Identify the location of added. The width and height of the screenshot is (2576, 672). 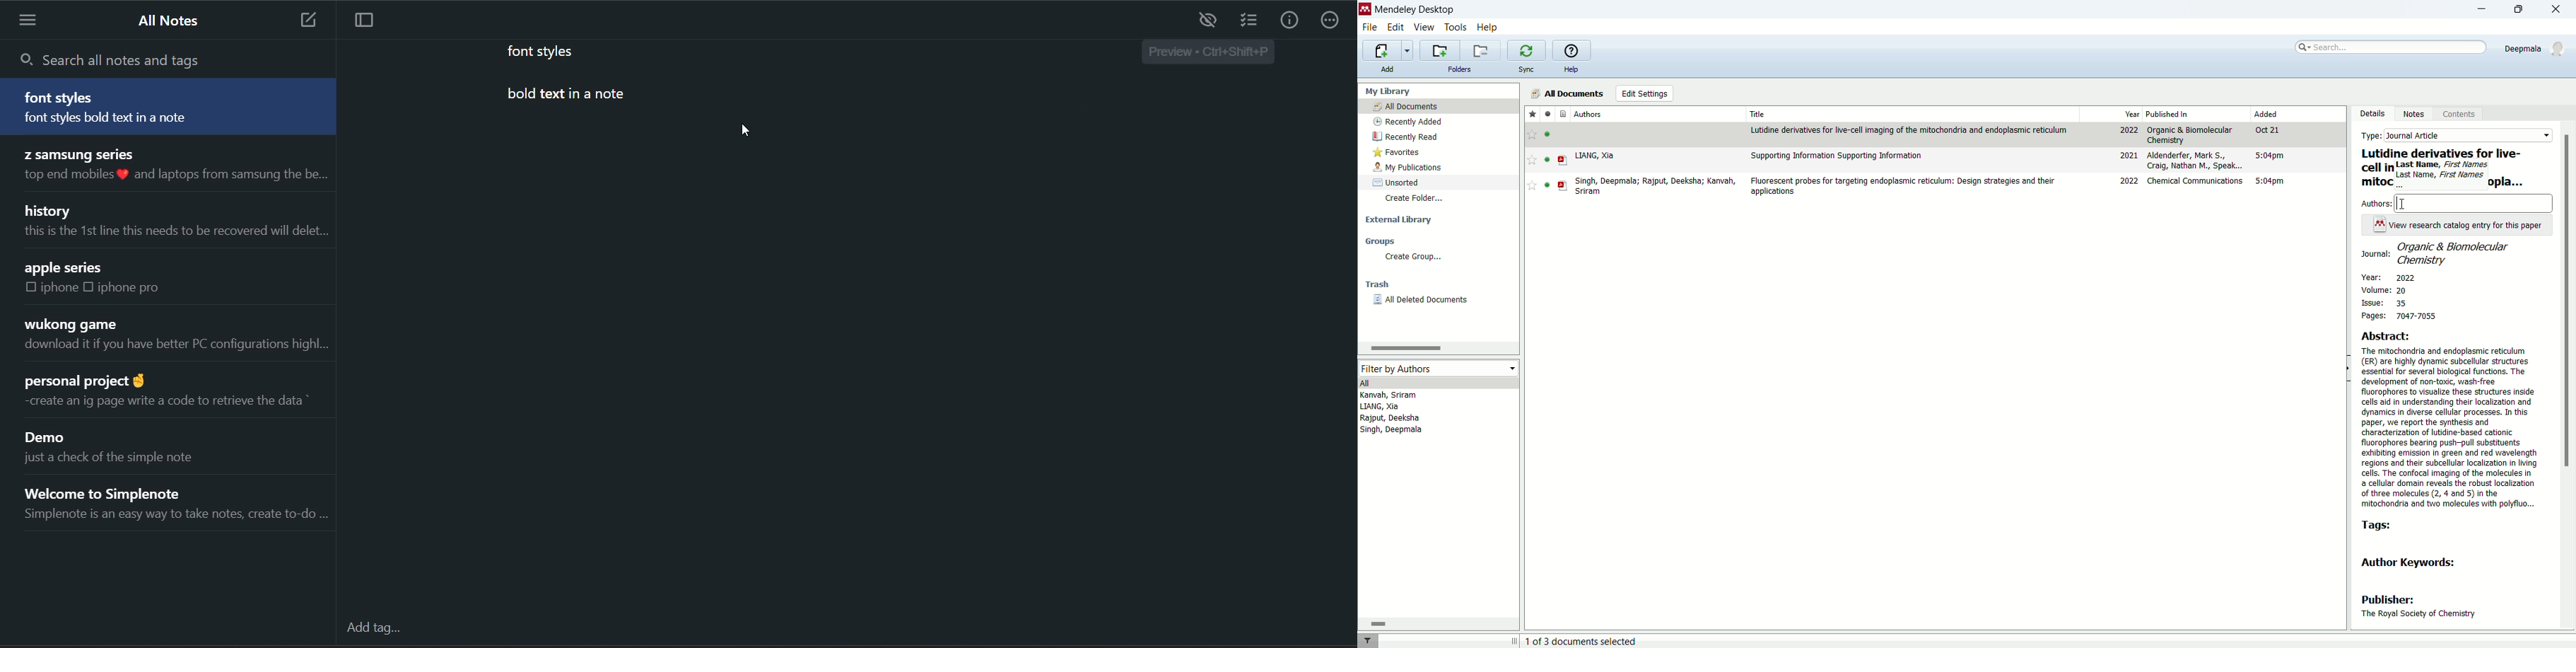
(2278, 114).